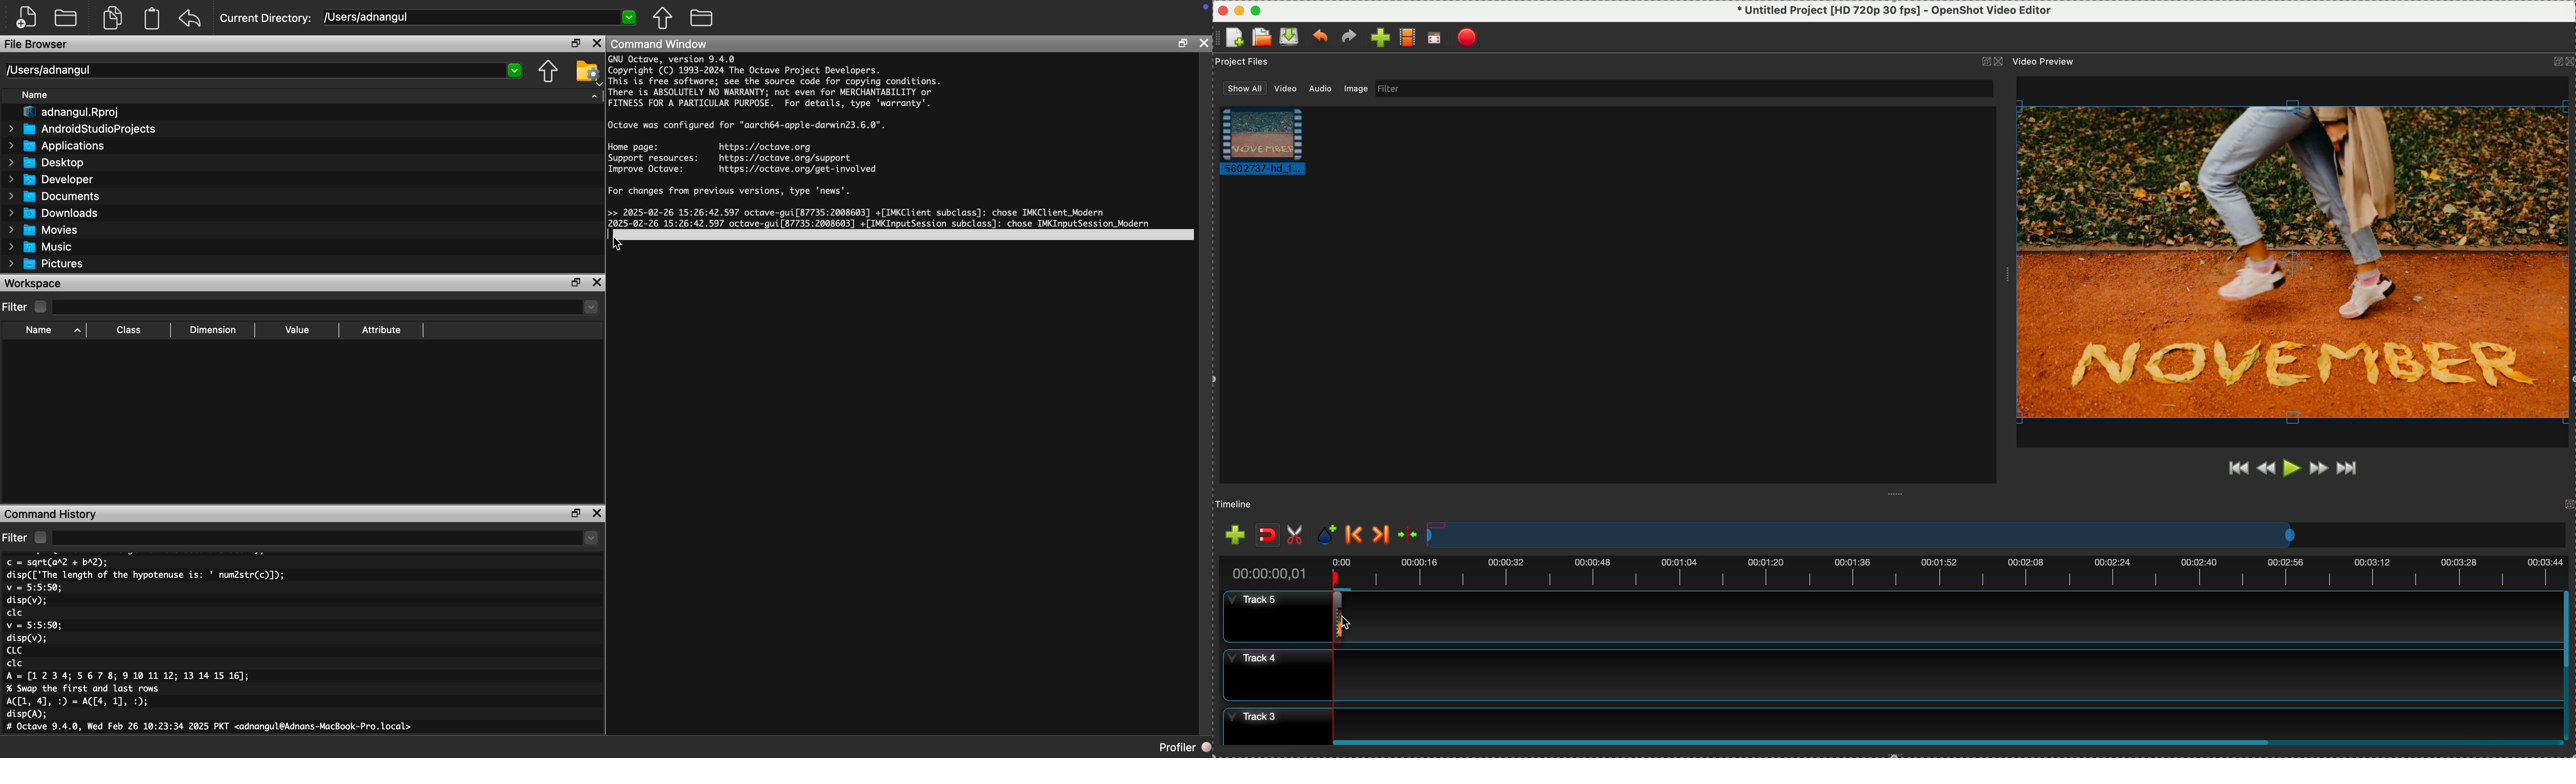  What do you see at coordinates (1349, 37) in the screenshot?
I see `redo` at bounding box center [1349, 37].